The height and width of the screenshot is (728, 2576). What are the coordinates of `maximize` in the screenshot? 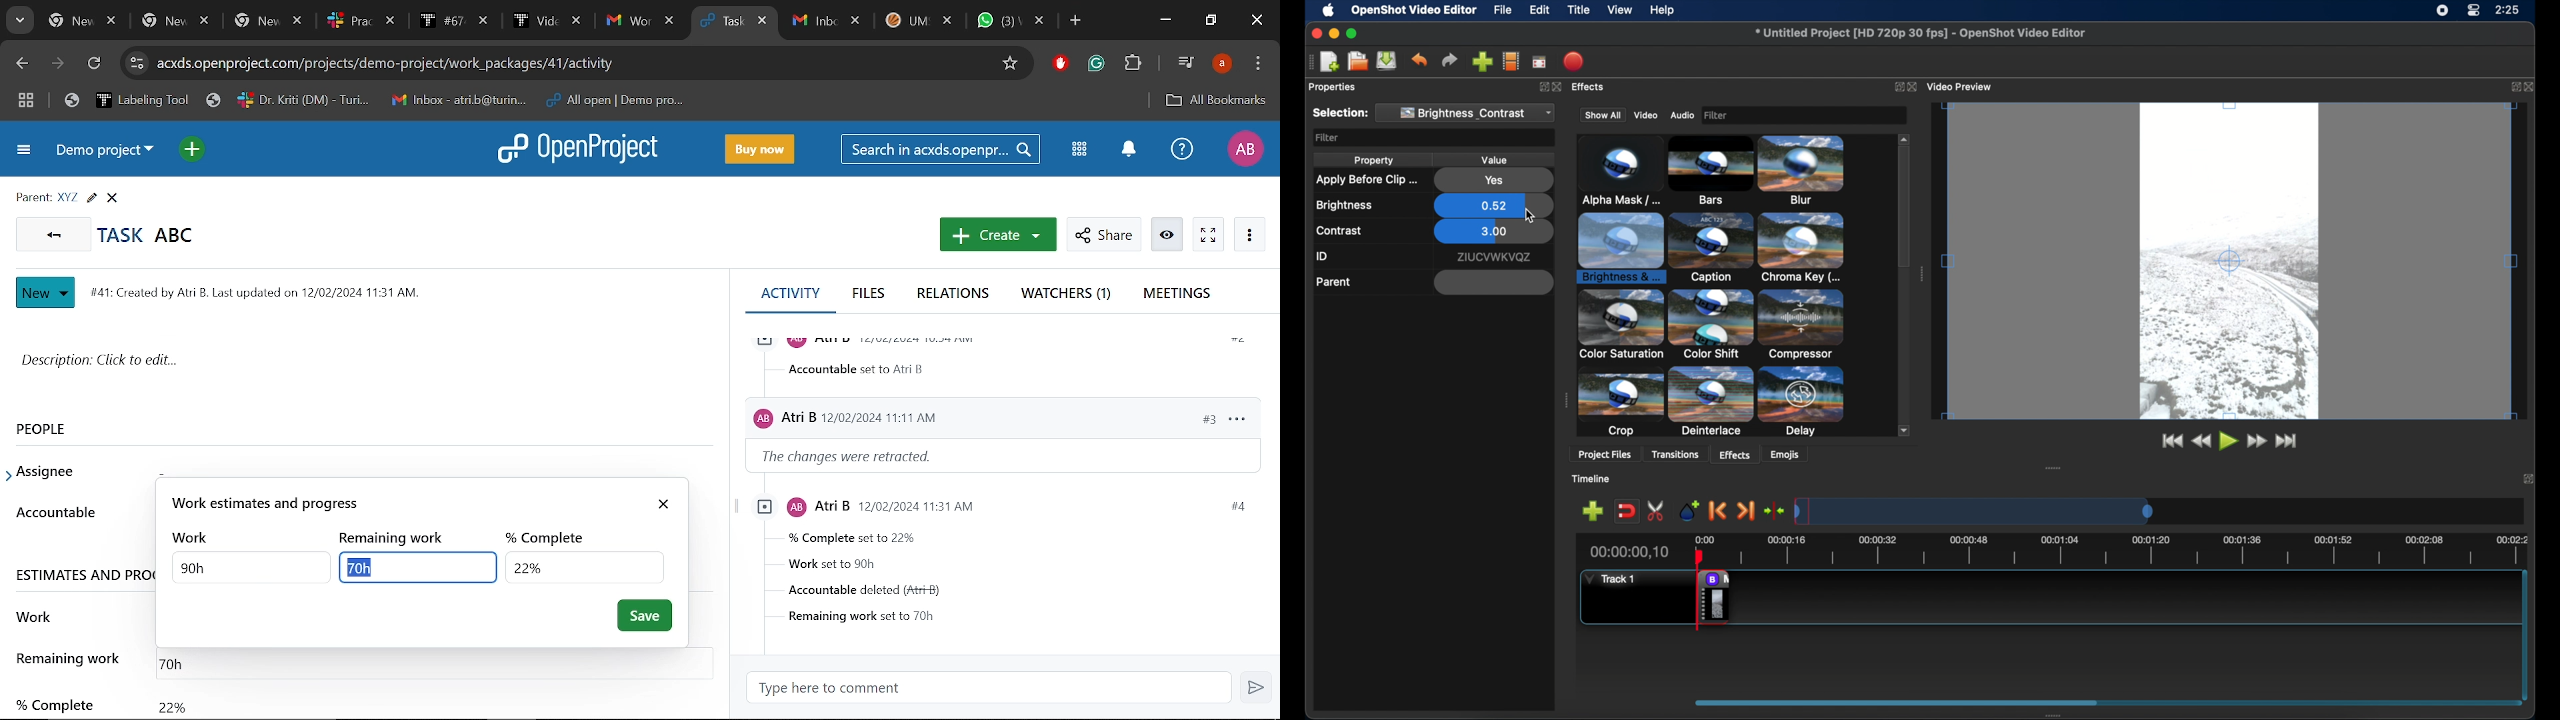 It's located at (1353, 33).